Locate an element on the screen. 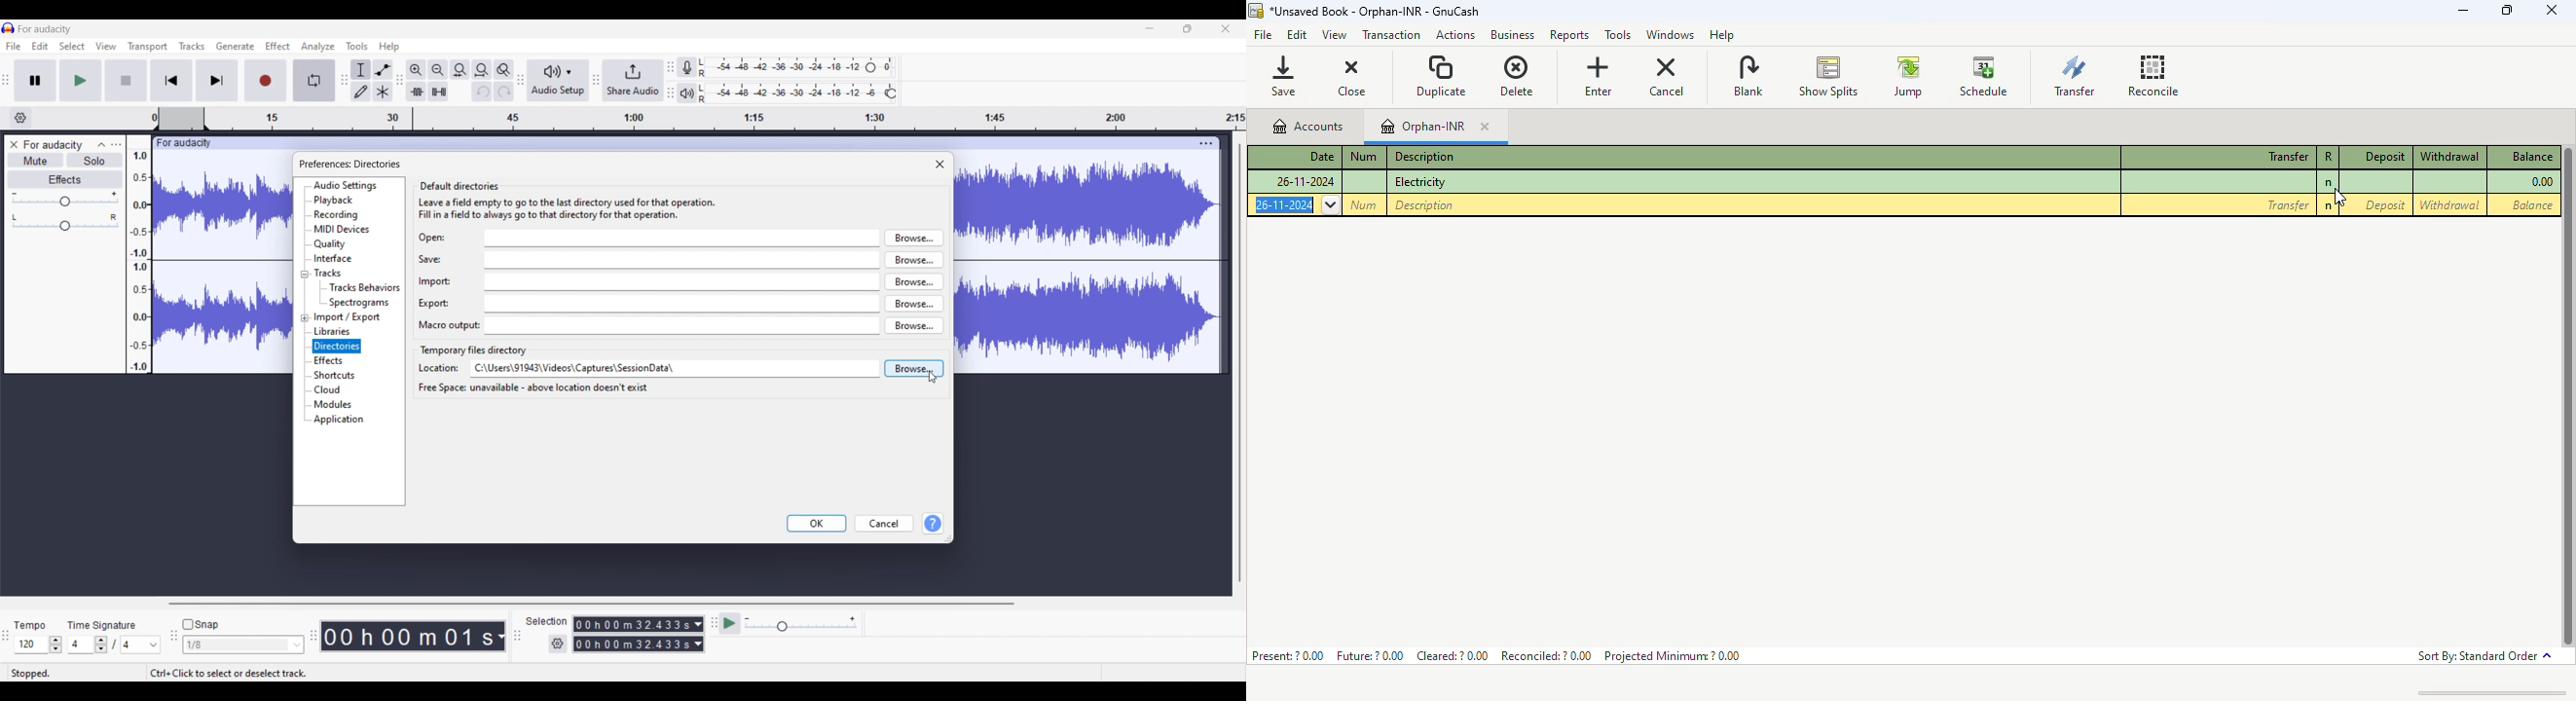 This screenshot has height=728, width=2576. default directories is located at coordinates (459, 186).